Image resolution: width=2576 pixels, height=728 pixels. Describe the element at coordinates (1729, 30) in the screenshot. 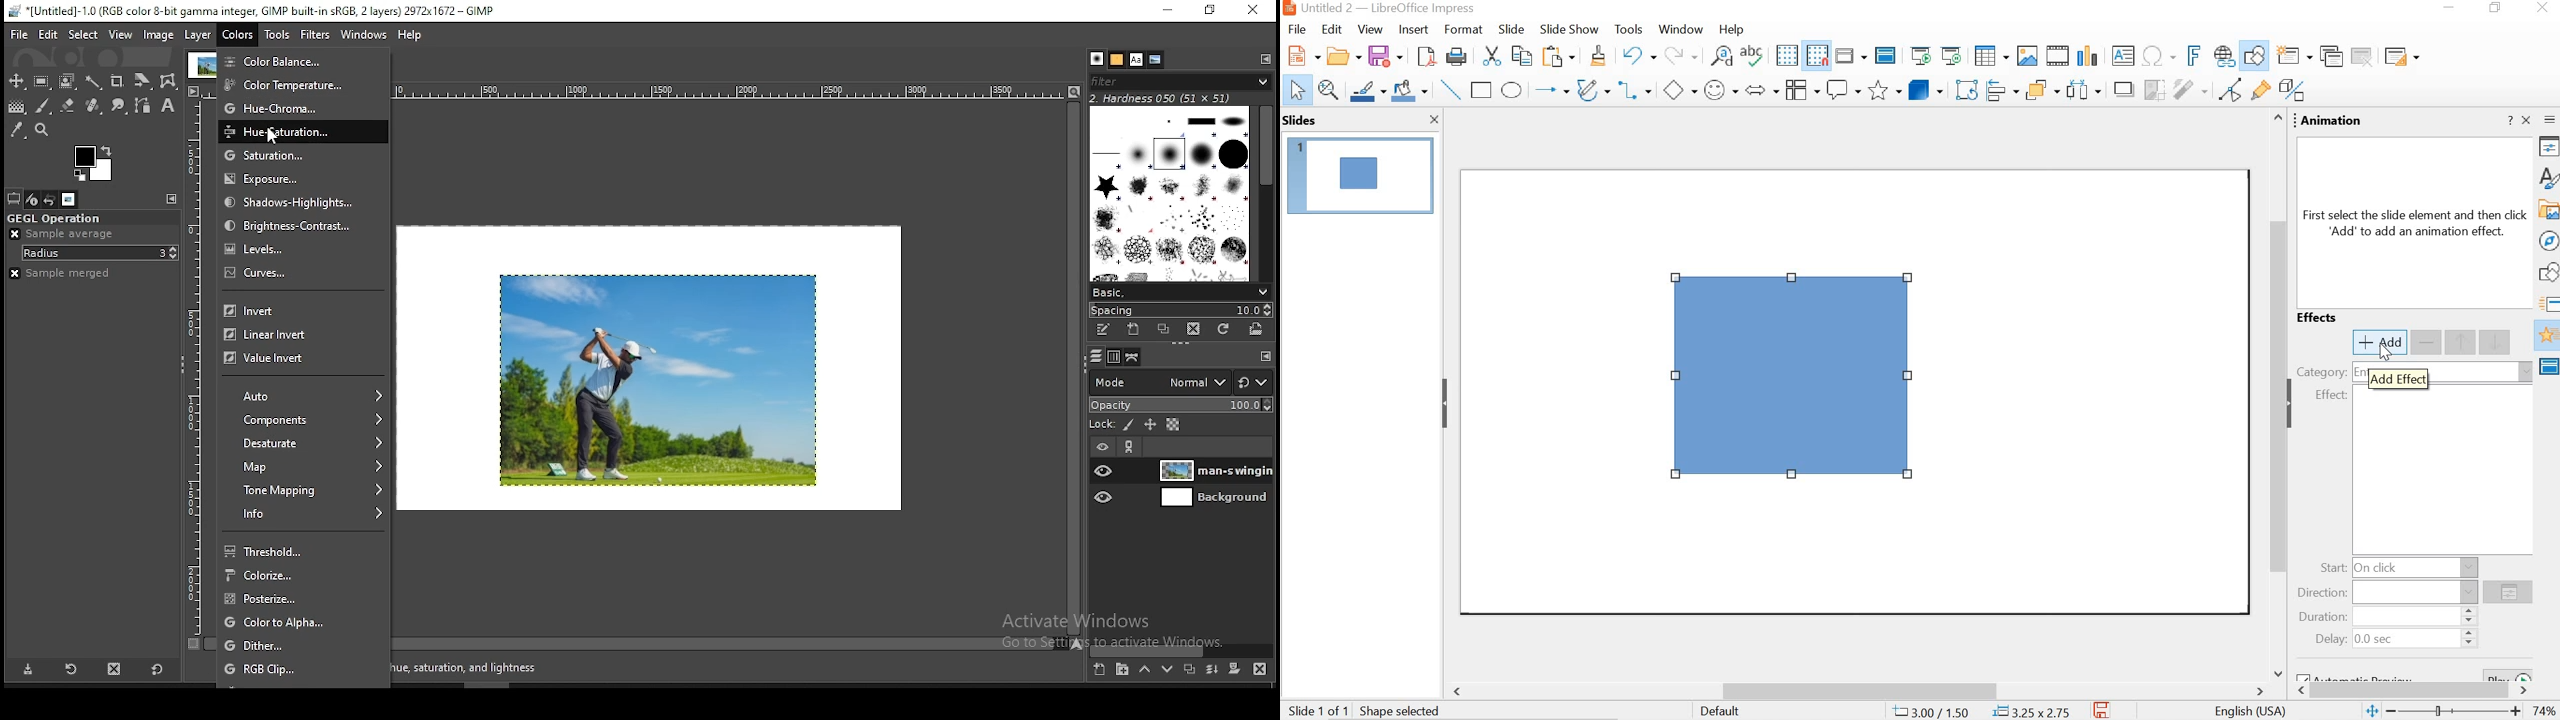

I see `help` at that location.